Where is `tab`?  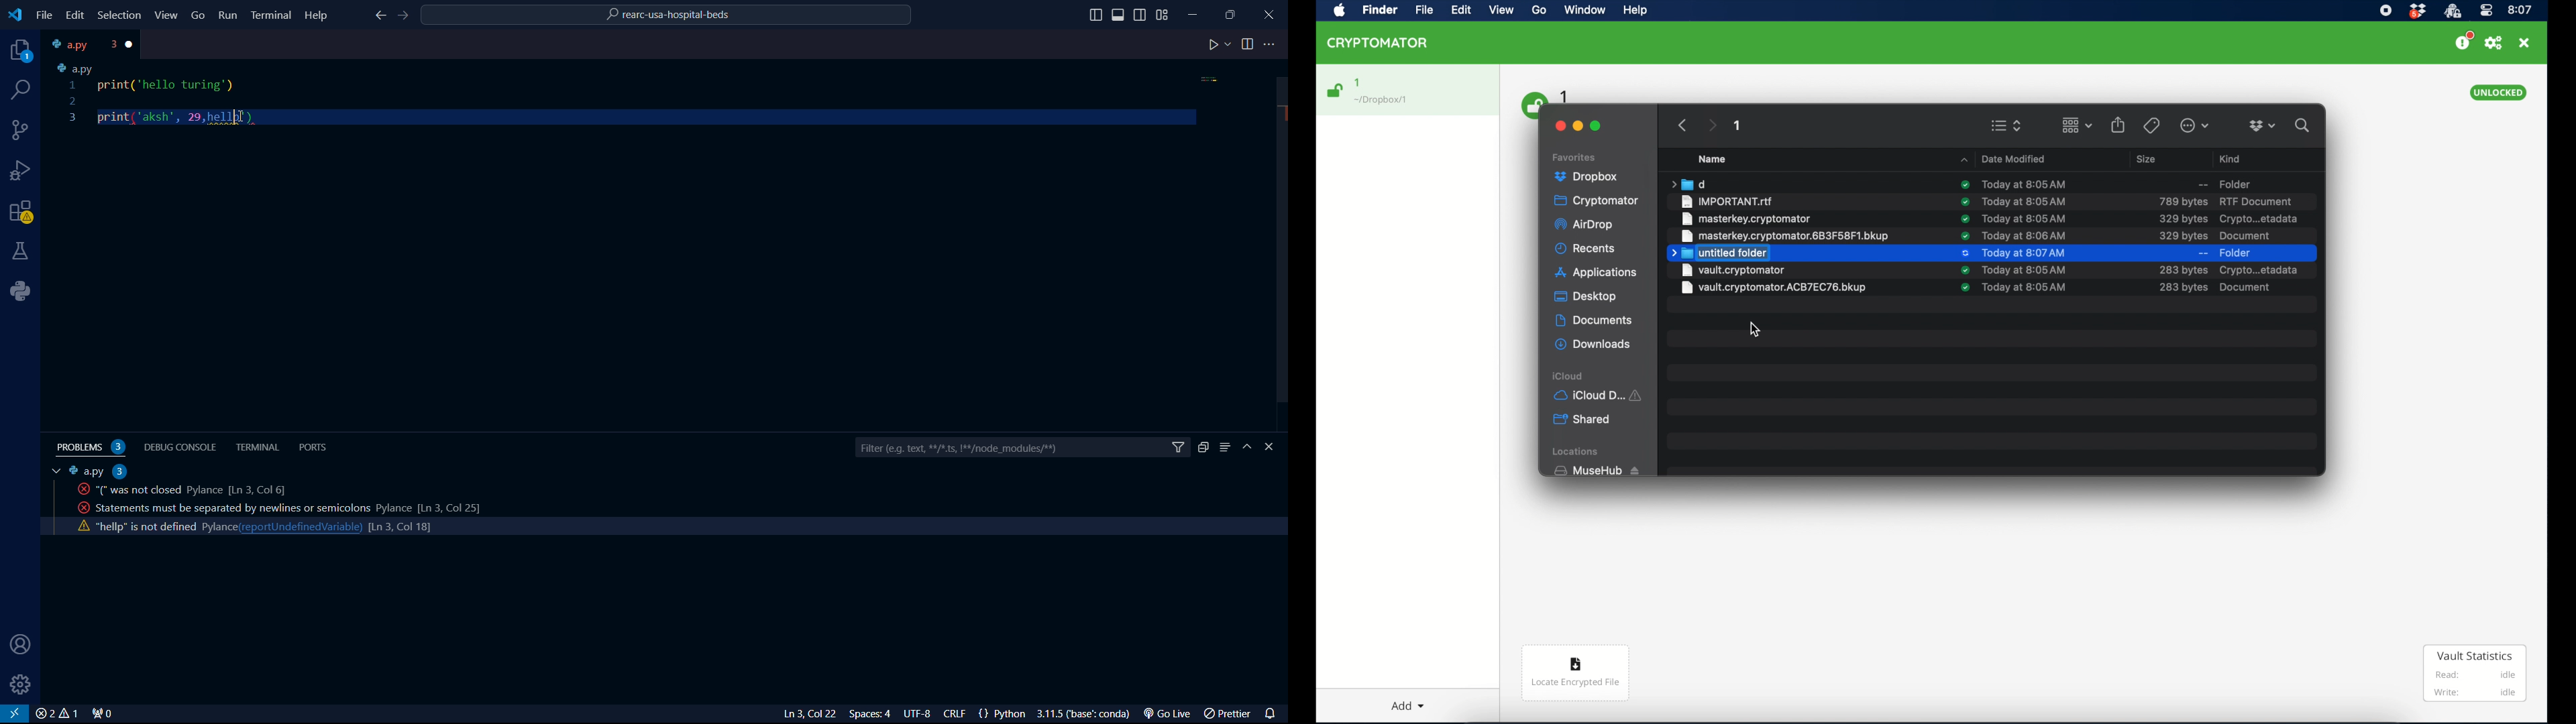
tab is located at coordinates (52, 471).